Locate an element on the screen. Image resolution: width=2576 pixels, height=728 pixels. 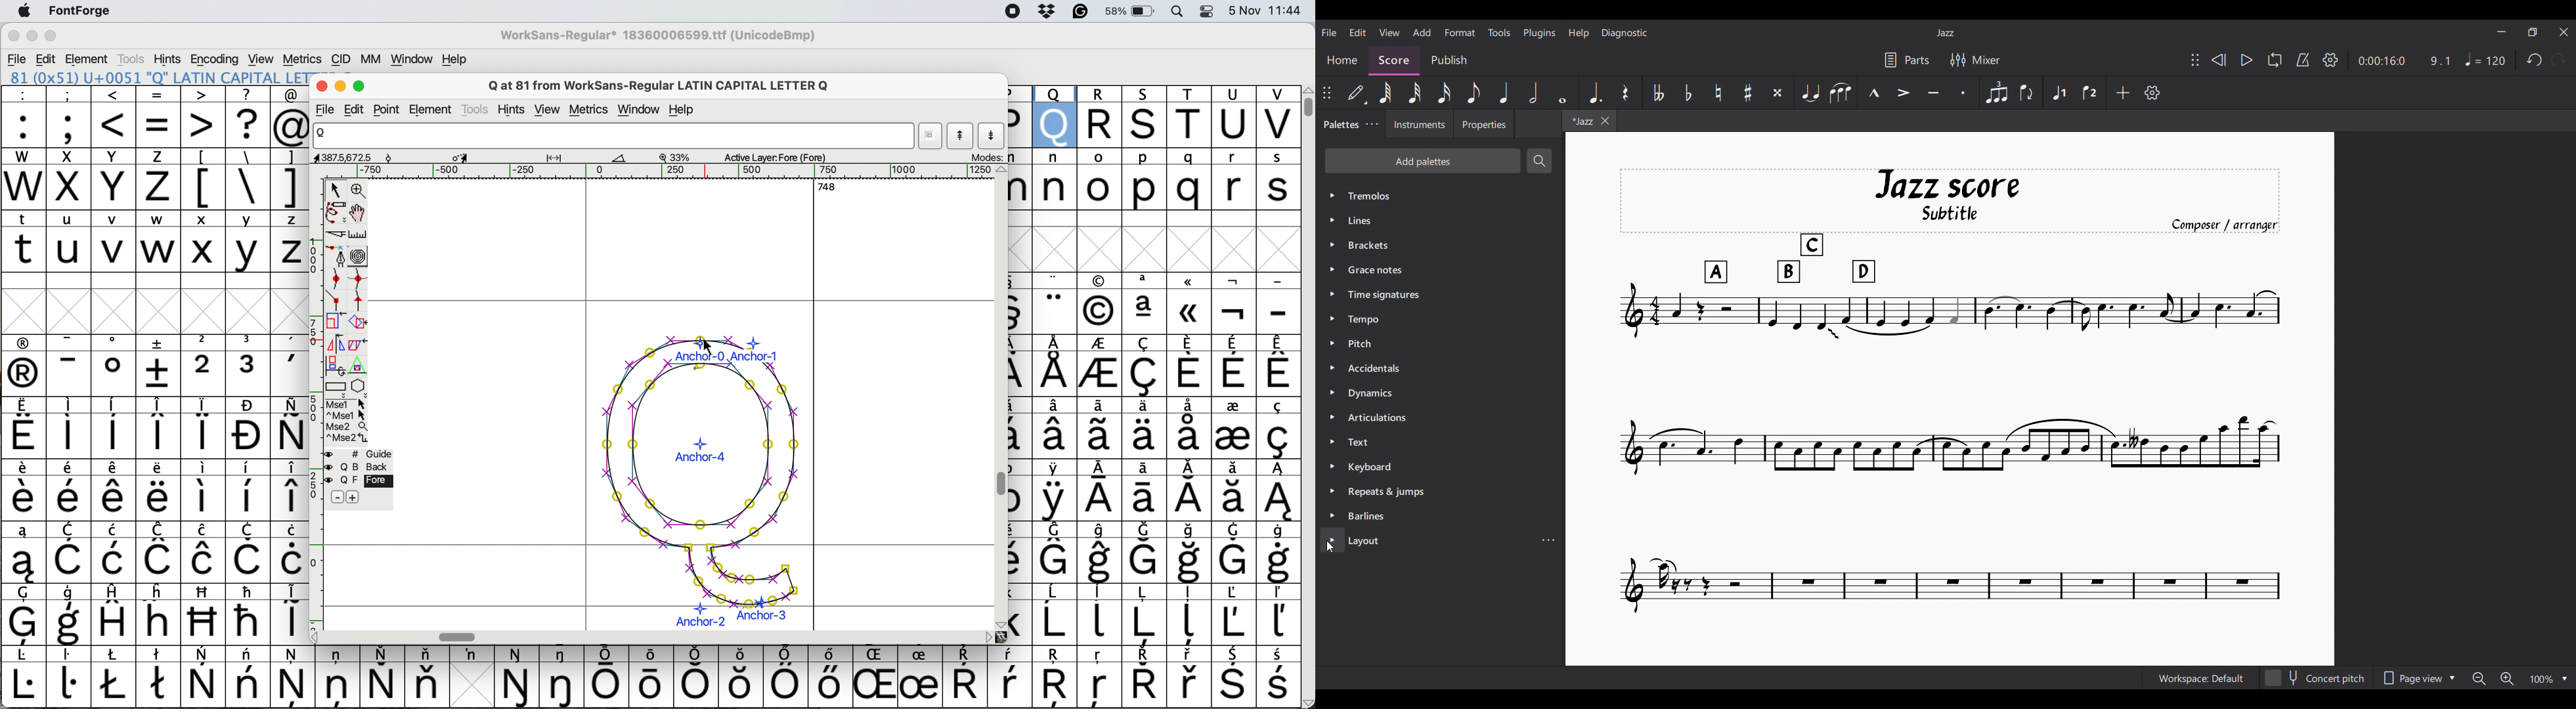
Accidentals is located at coordinates (1440, 368).